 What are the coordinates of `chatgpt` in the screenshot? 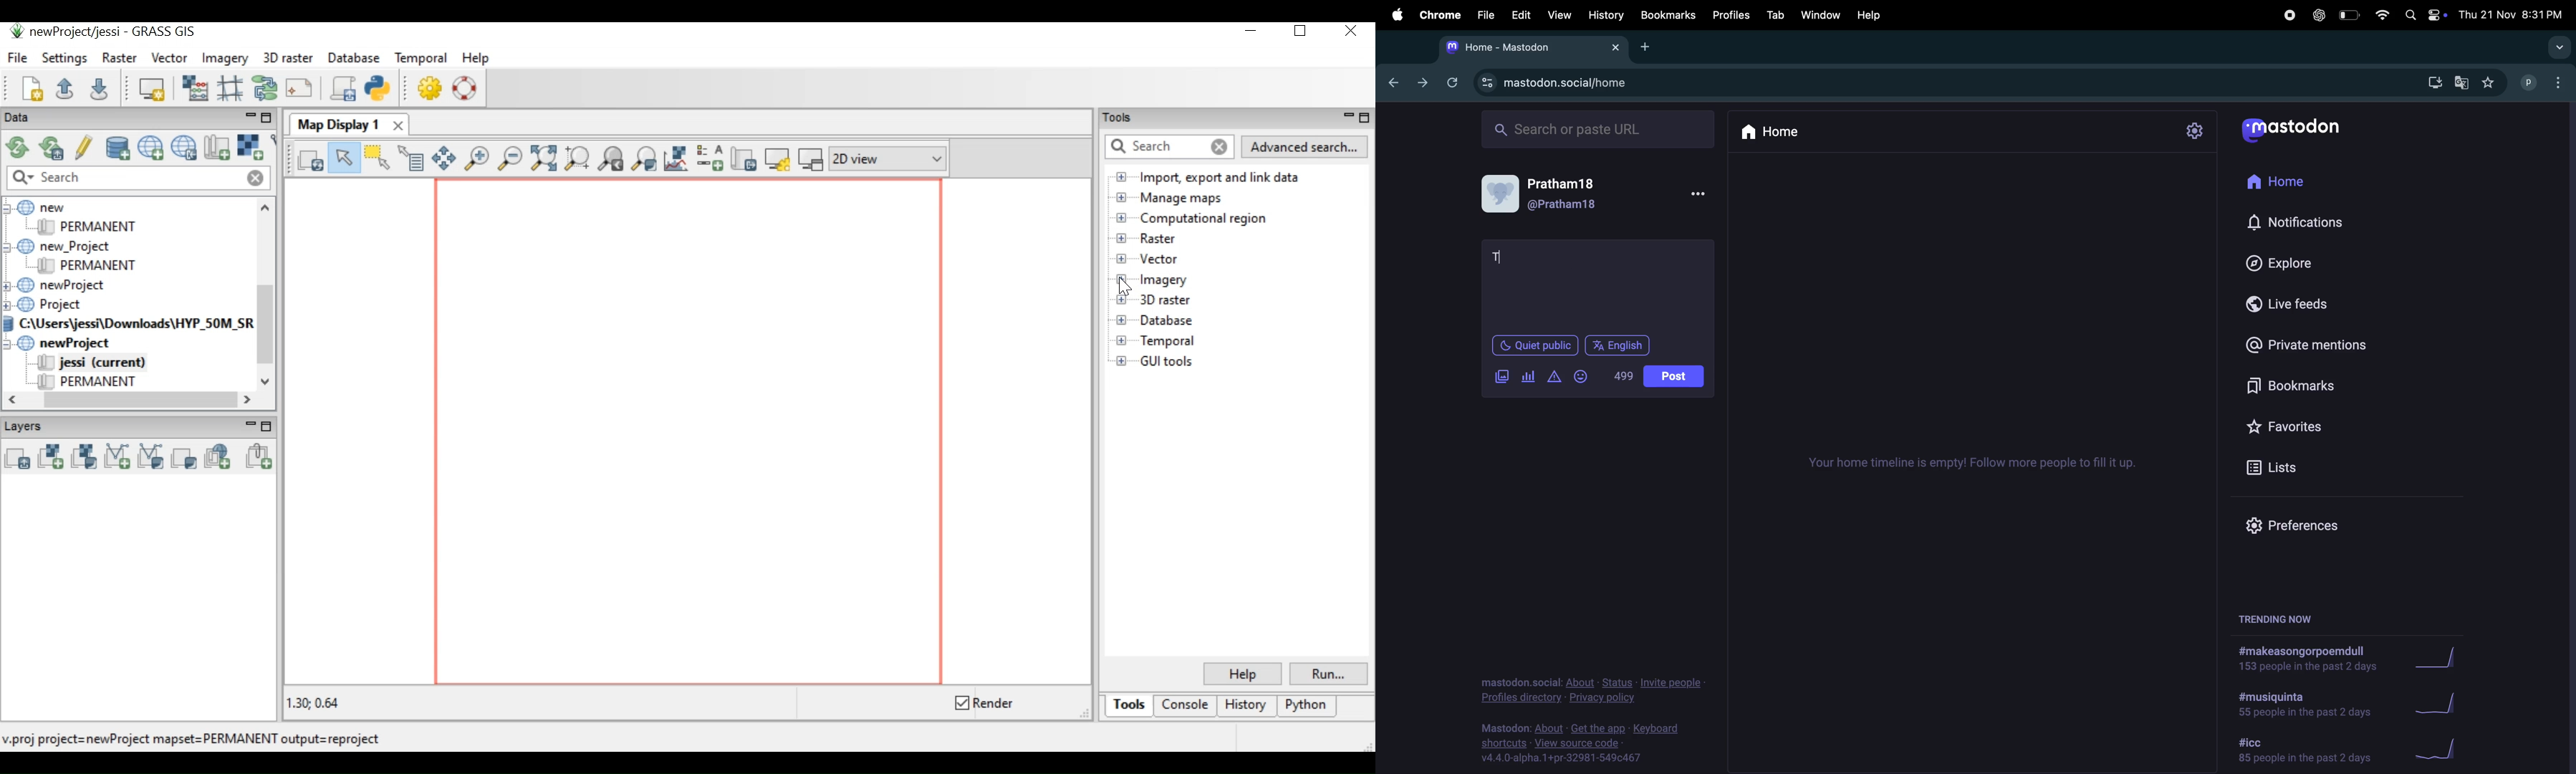 It's located at (2318, 15).